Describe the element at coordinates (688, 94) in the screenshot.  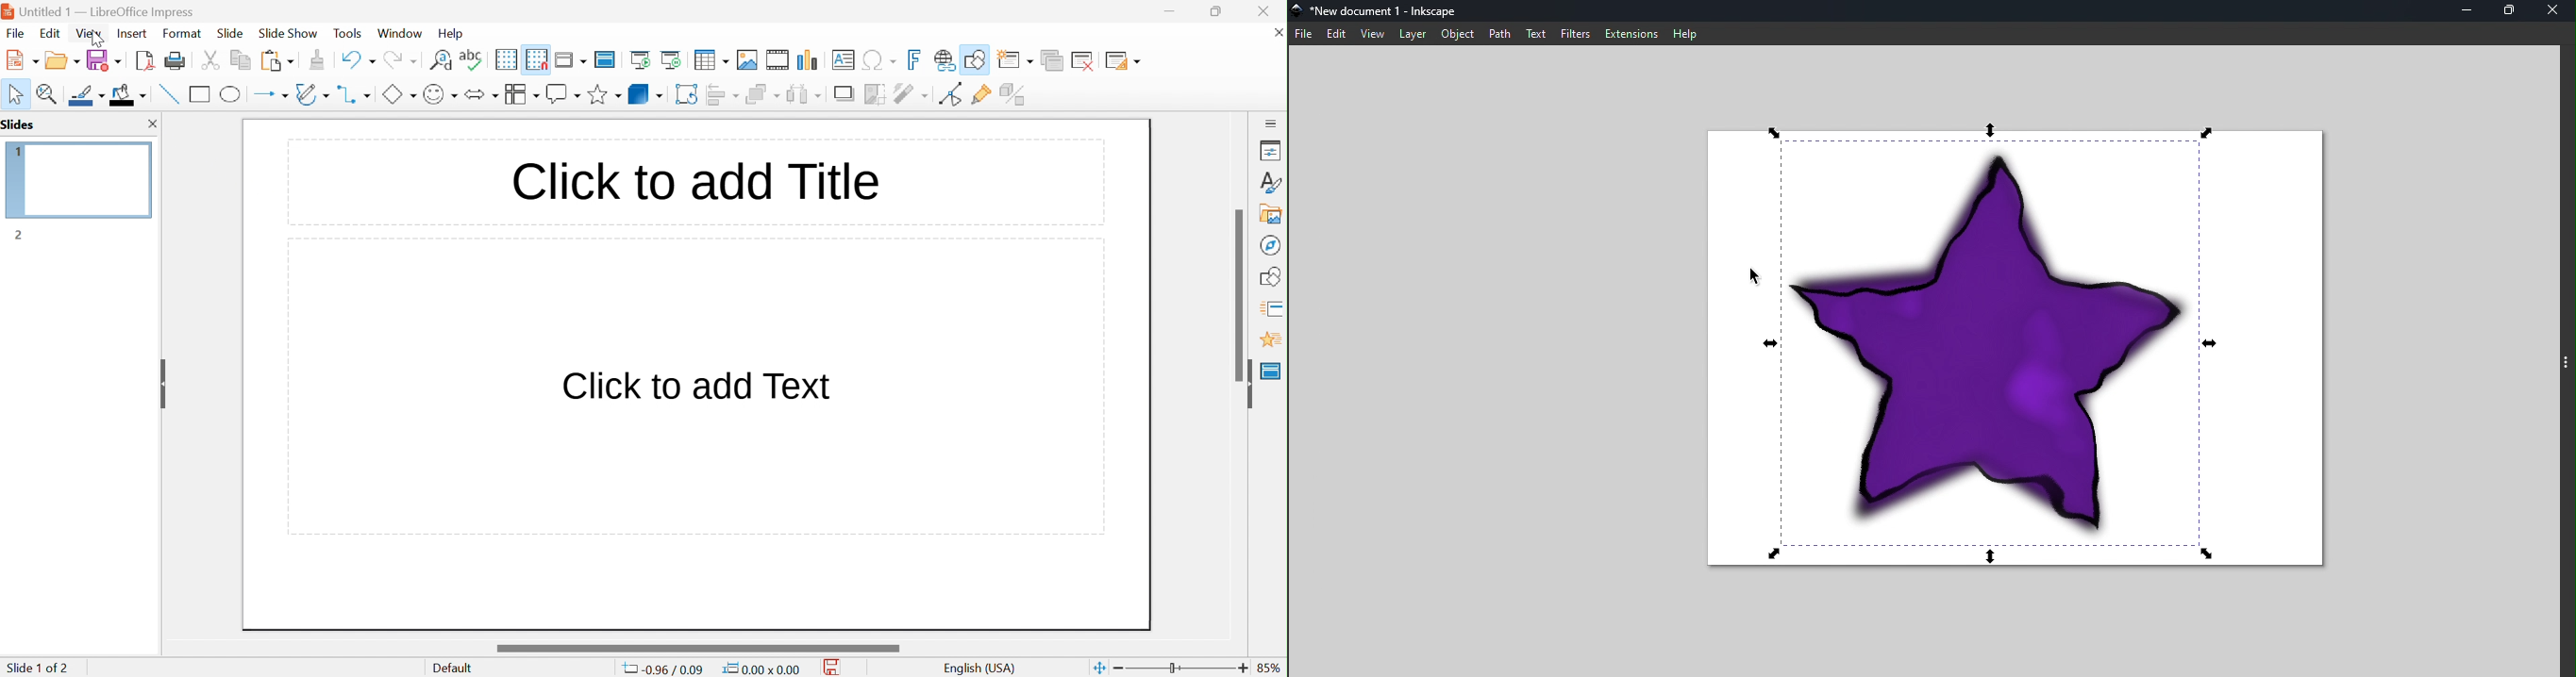
I see `rotate` at that location.